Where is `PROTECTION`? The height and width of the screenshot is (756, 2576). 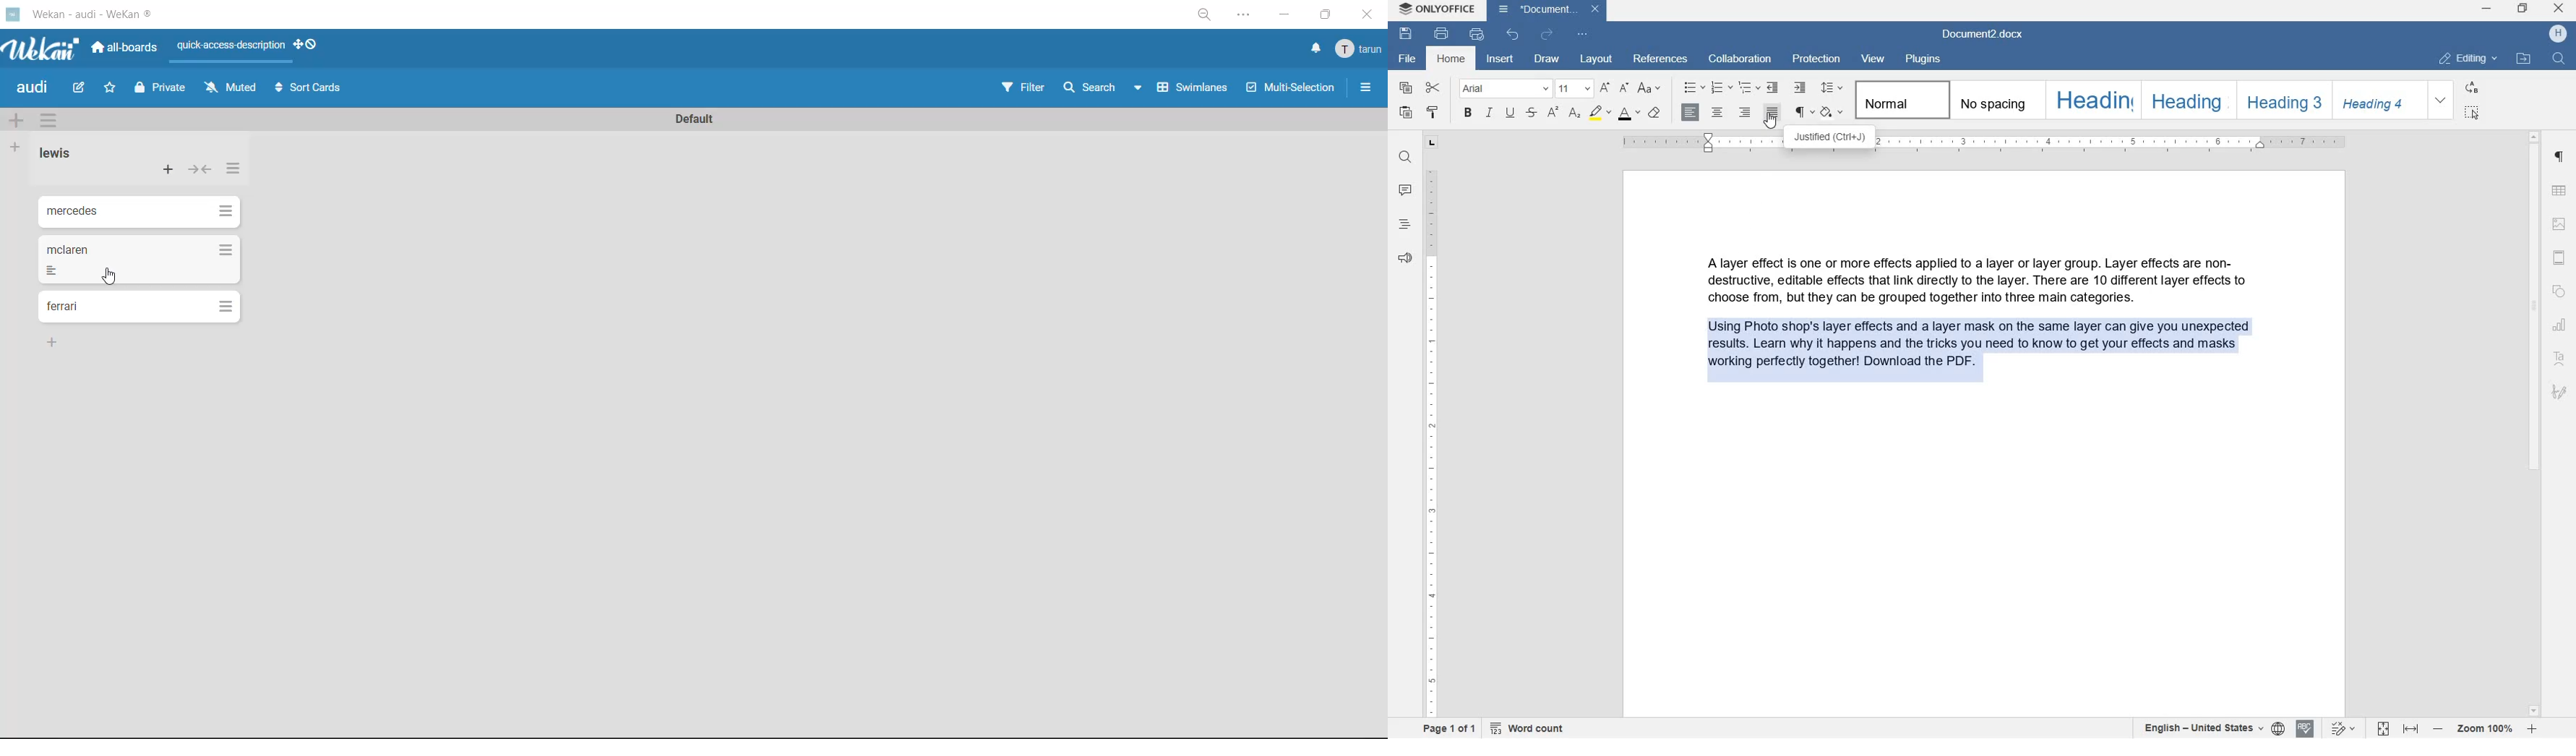 PROTECTION is located at coordinates (1817, 59).